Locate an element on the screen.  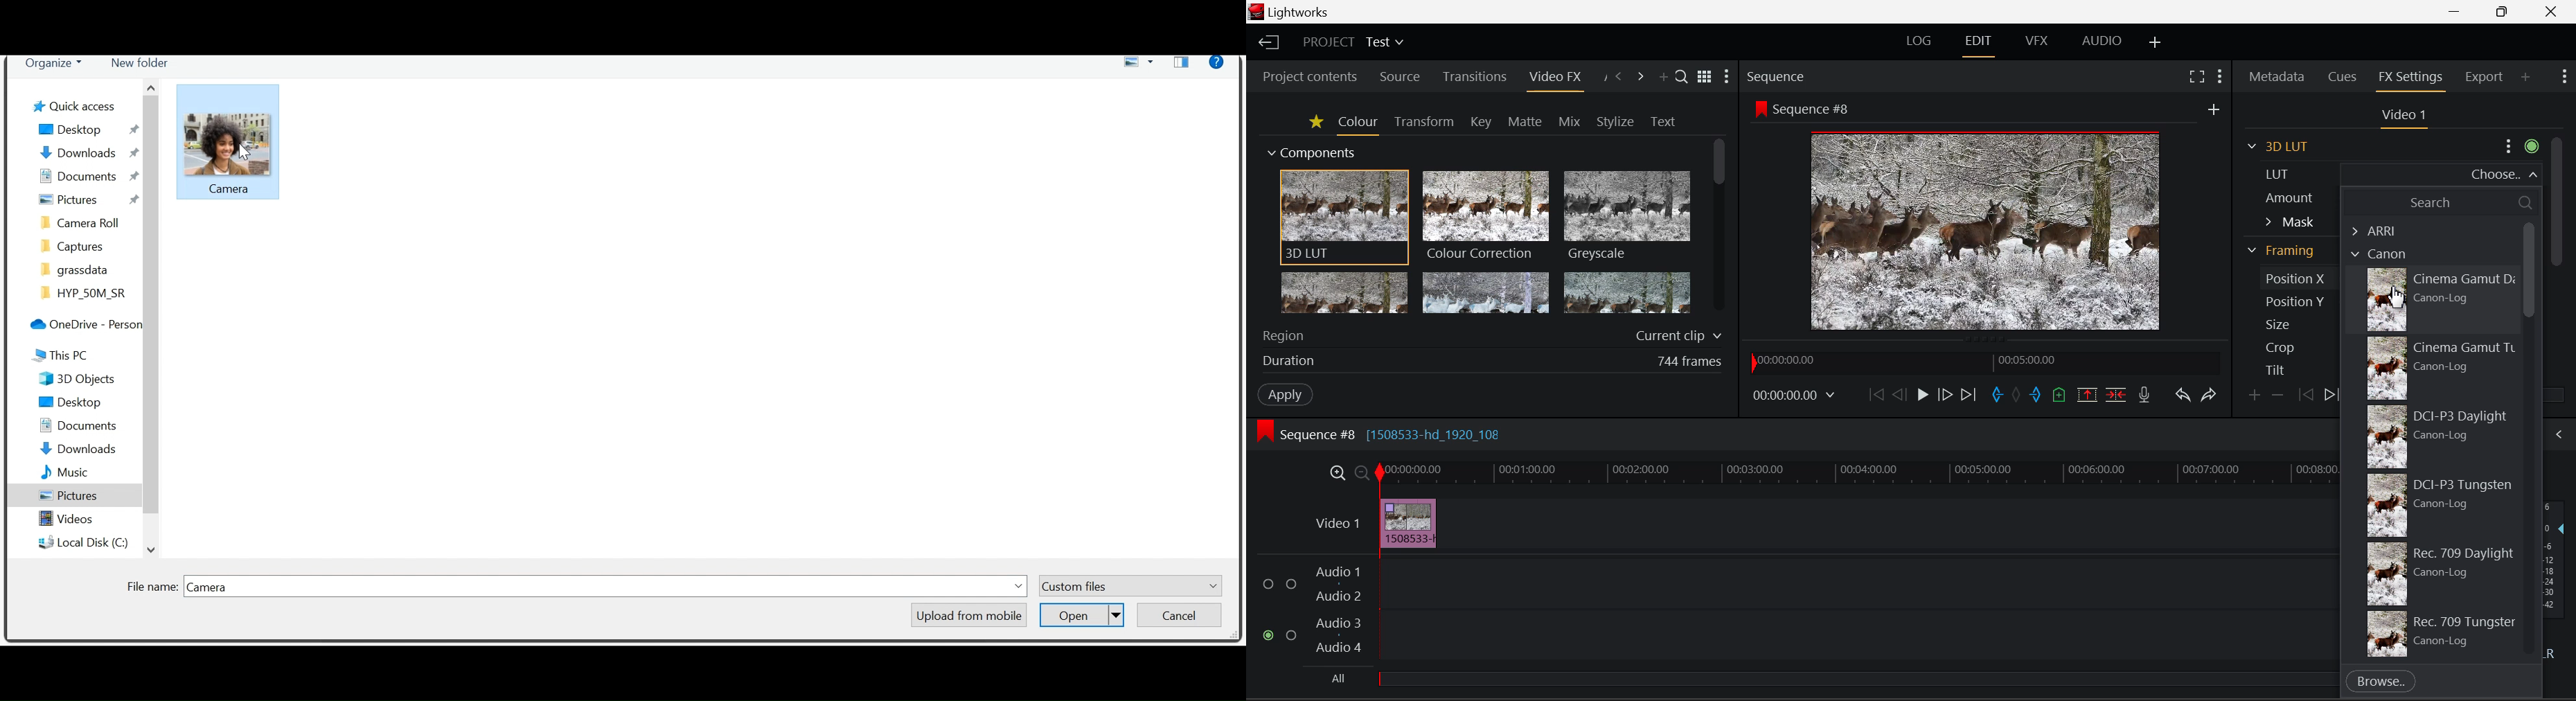
Pictures is located at coordinates (69, 495).